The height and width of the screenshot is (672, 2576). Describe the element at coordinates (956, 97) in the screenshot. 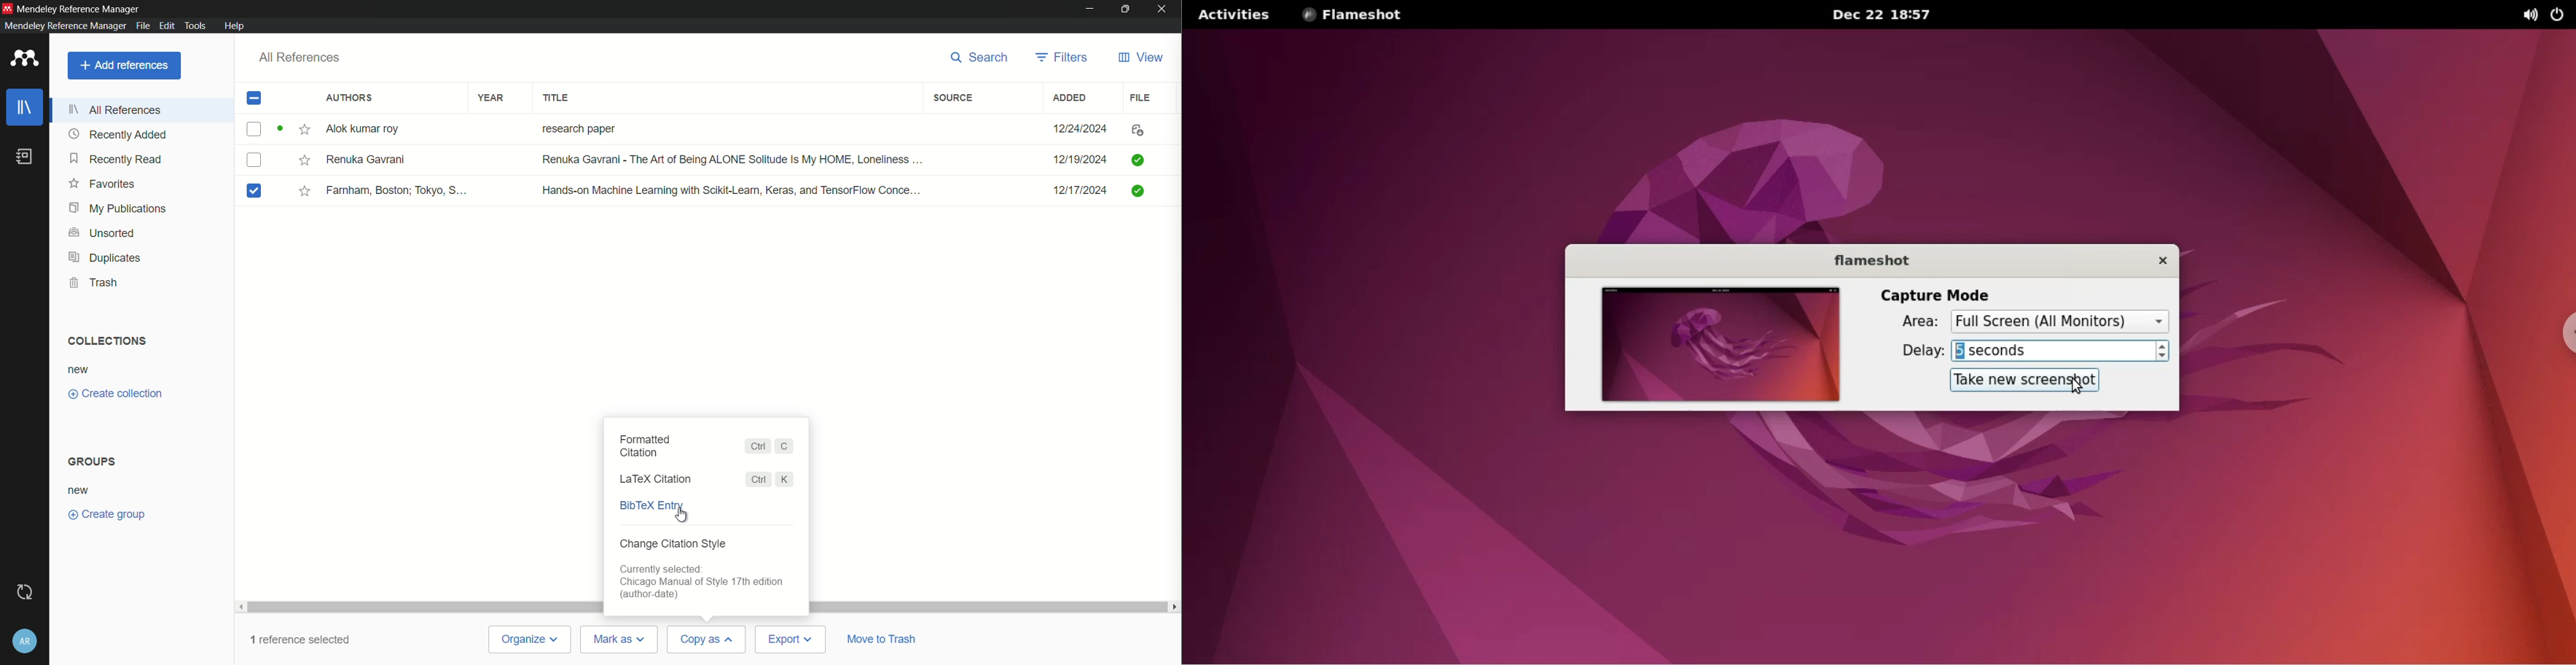

I see `source` at that location.